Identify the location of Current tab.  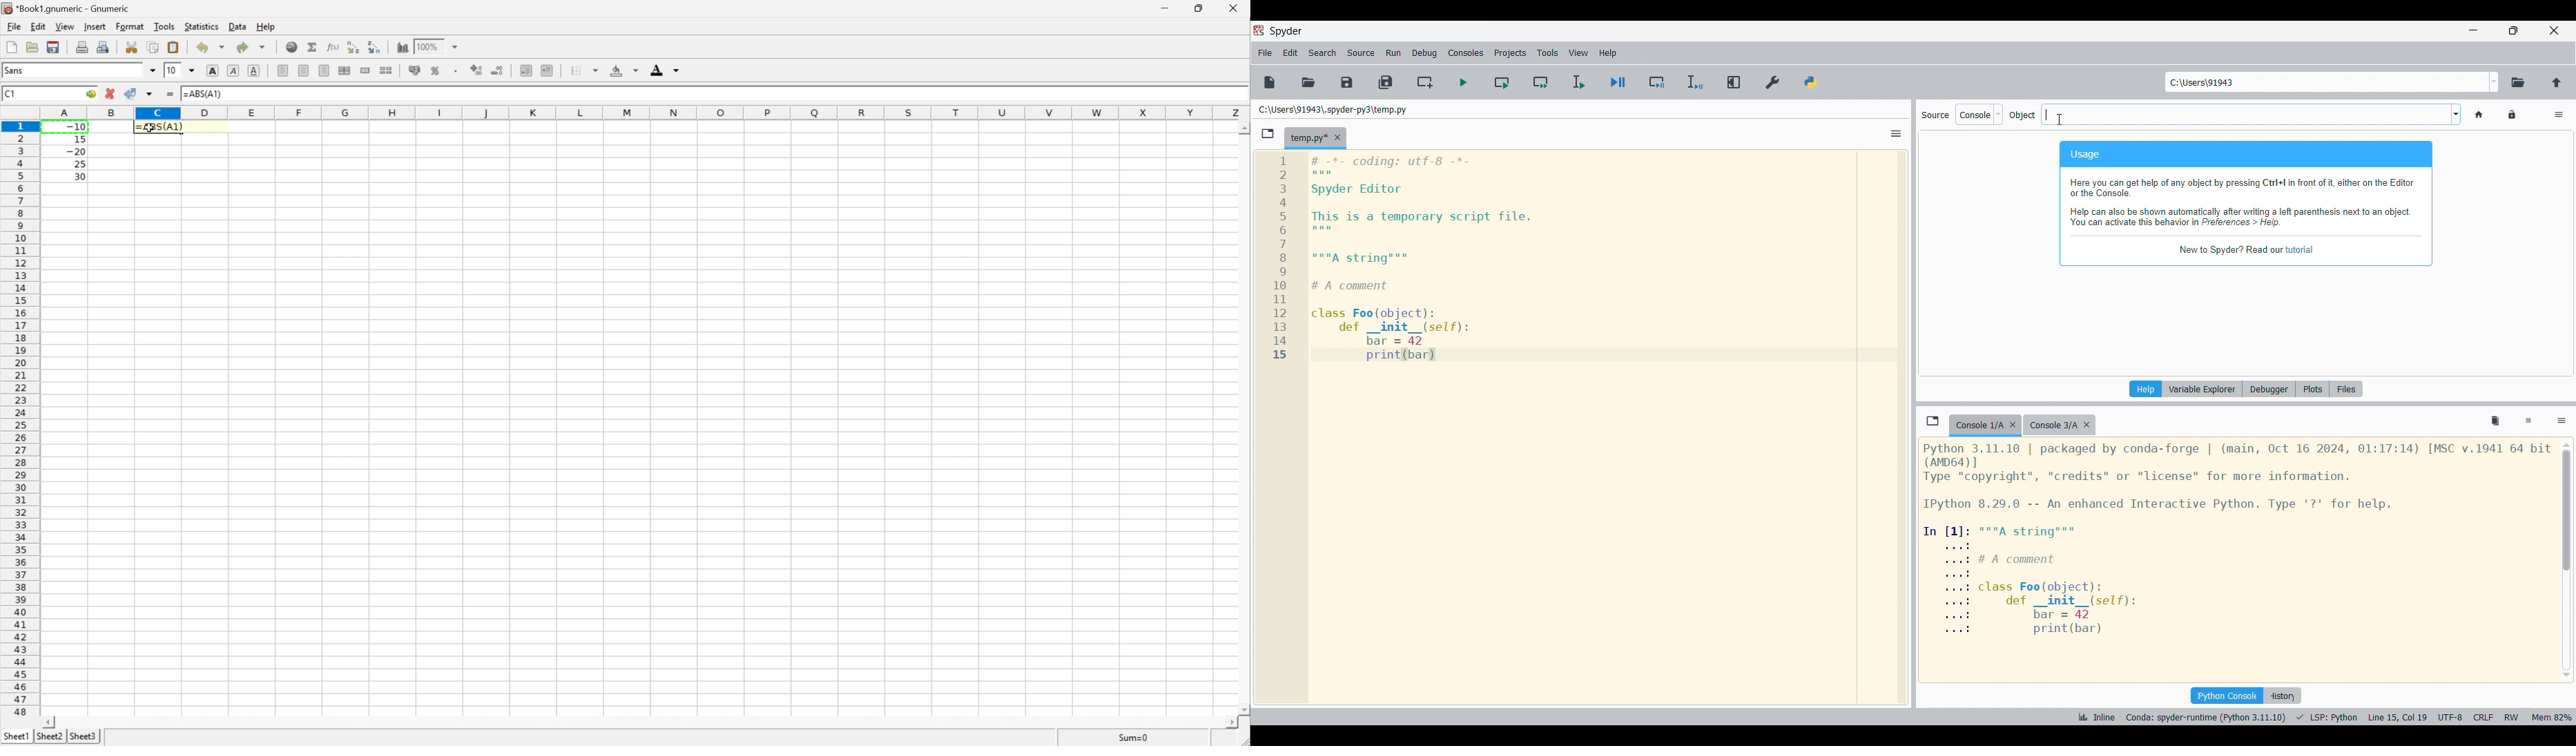
(1307, 138).